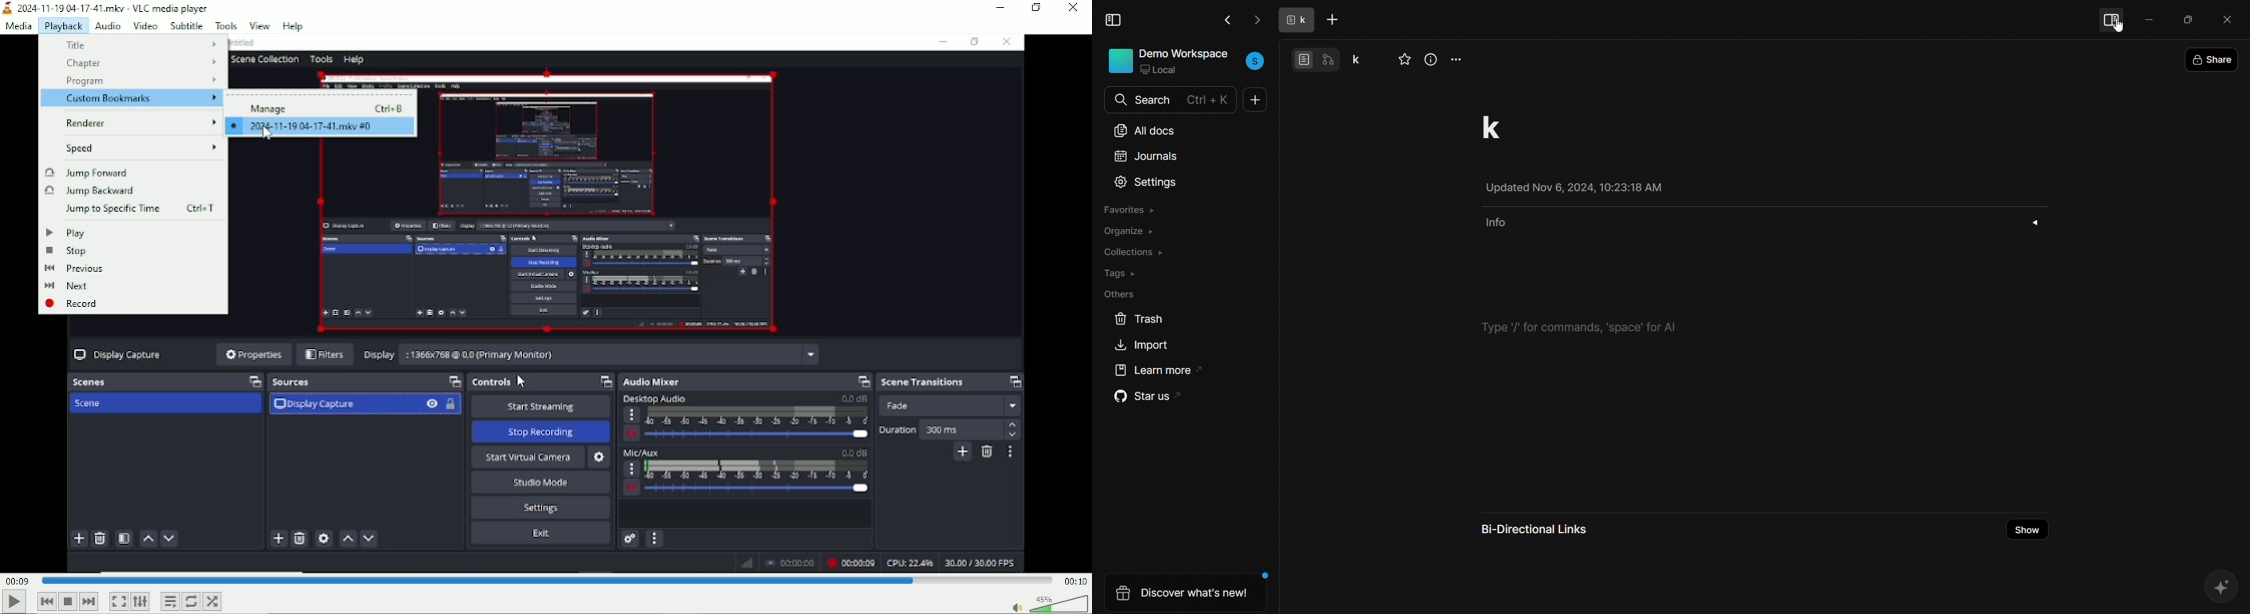 The width and height of the screenshot is (2268, 616). I want to click on Toggle playlist, so click(168, 602).